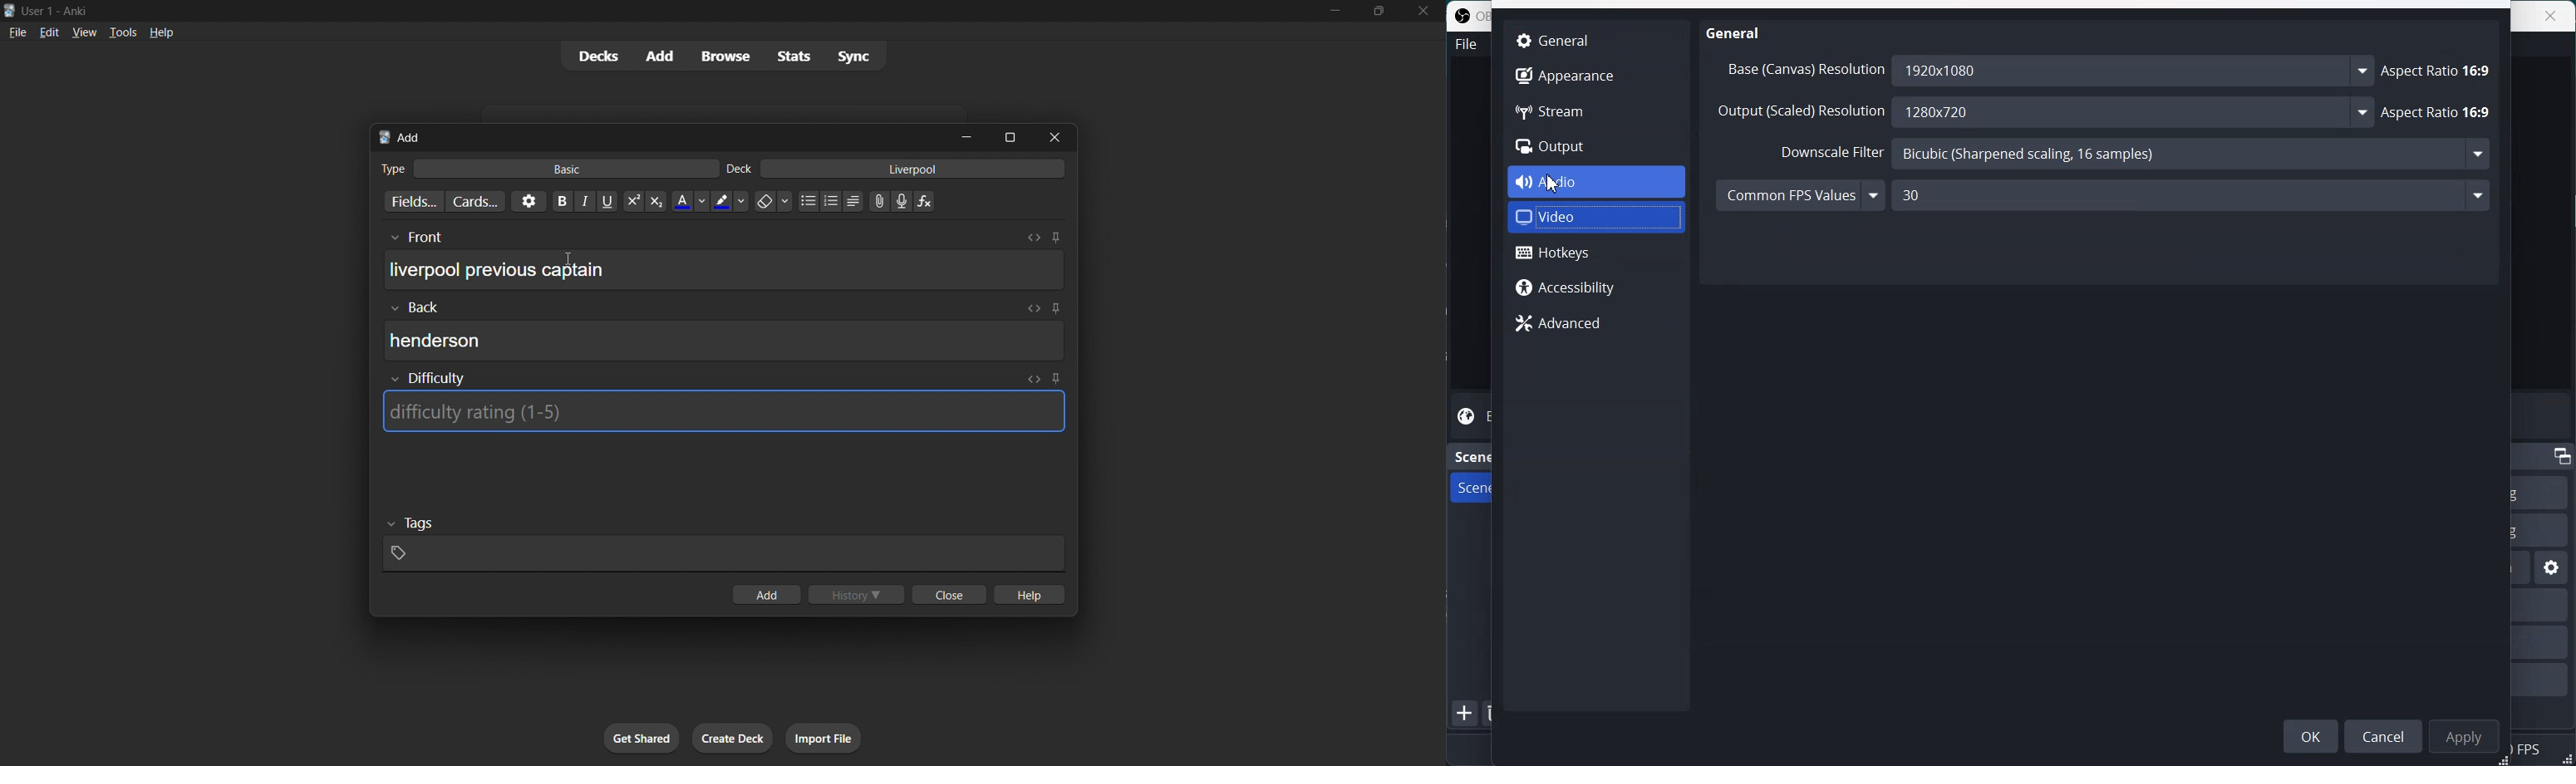  I want to click on italic, so click(587, 203).